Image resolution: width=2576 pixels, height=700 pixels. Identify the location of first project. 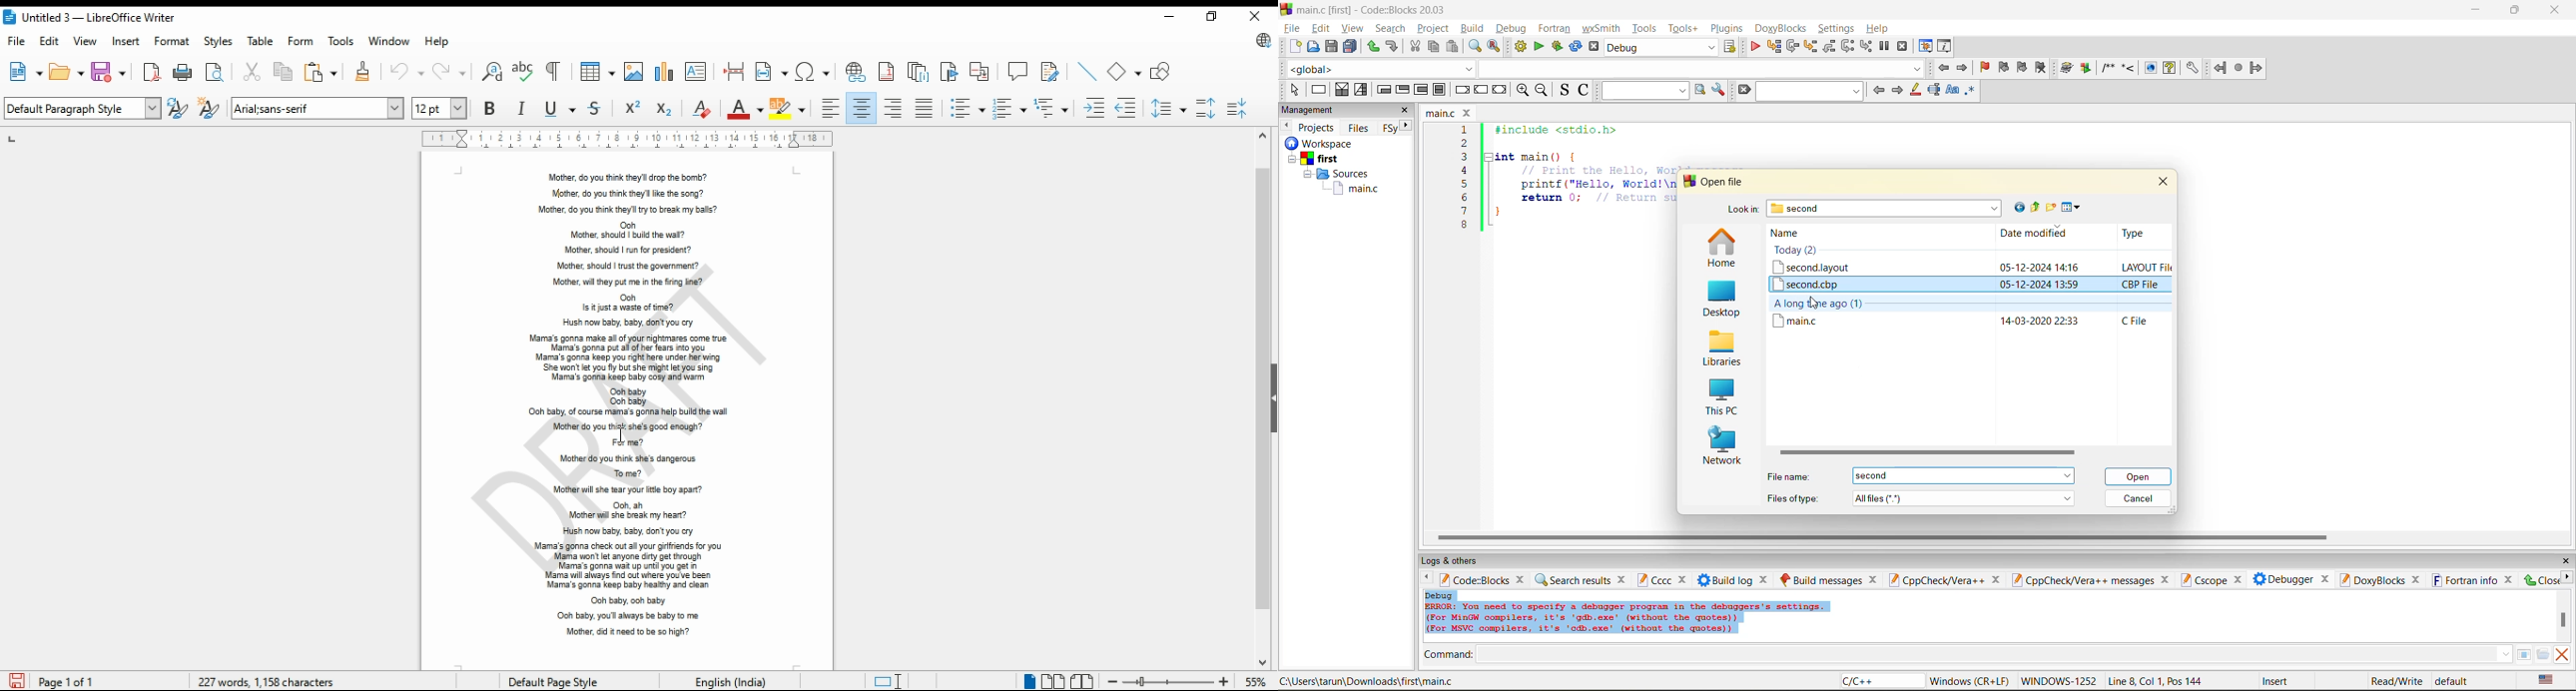
(1315, 159).